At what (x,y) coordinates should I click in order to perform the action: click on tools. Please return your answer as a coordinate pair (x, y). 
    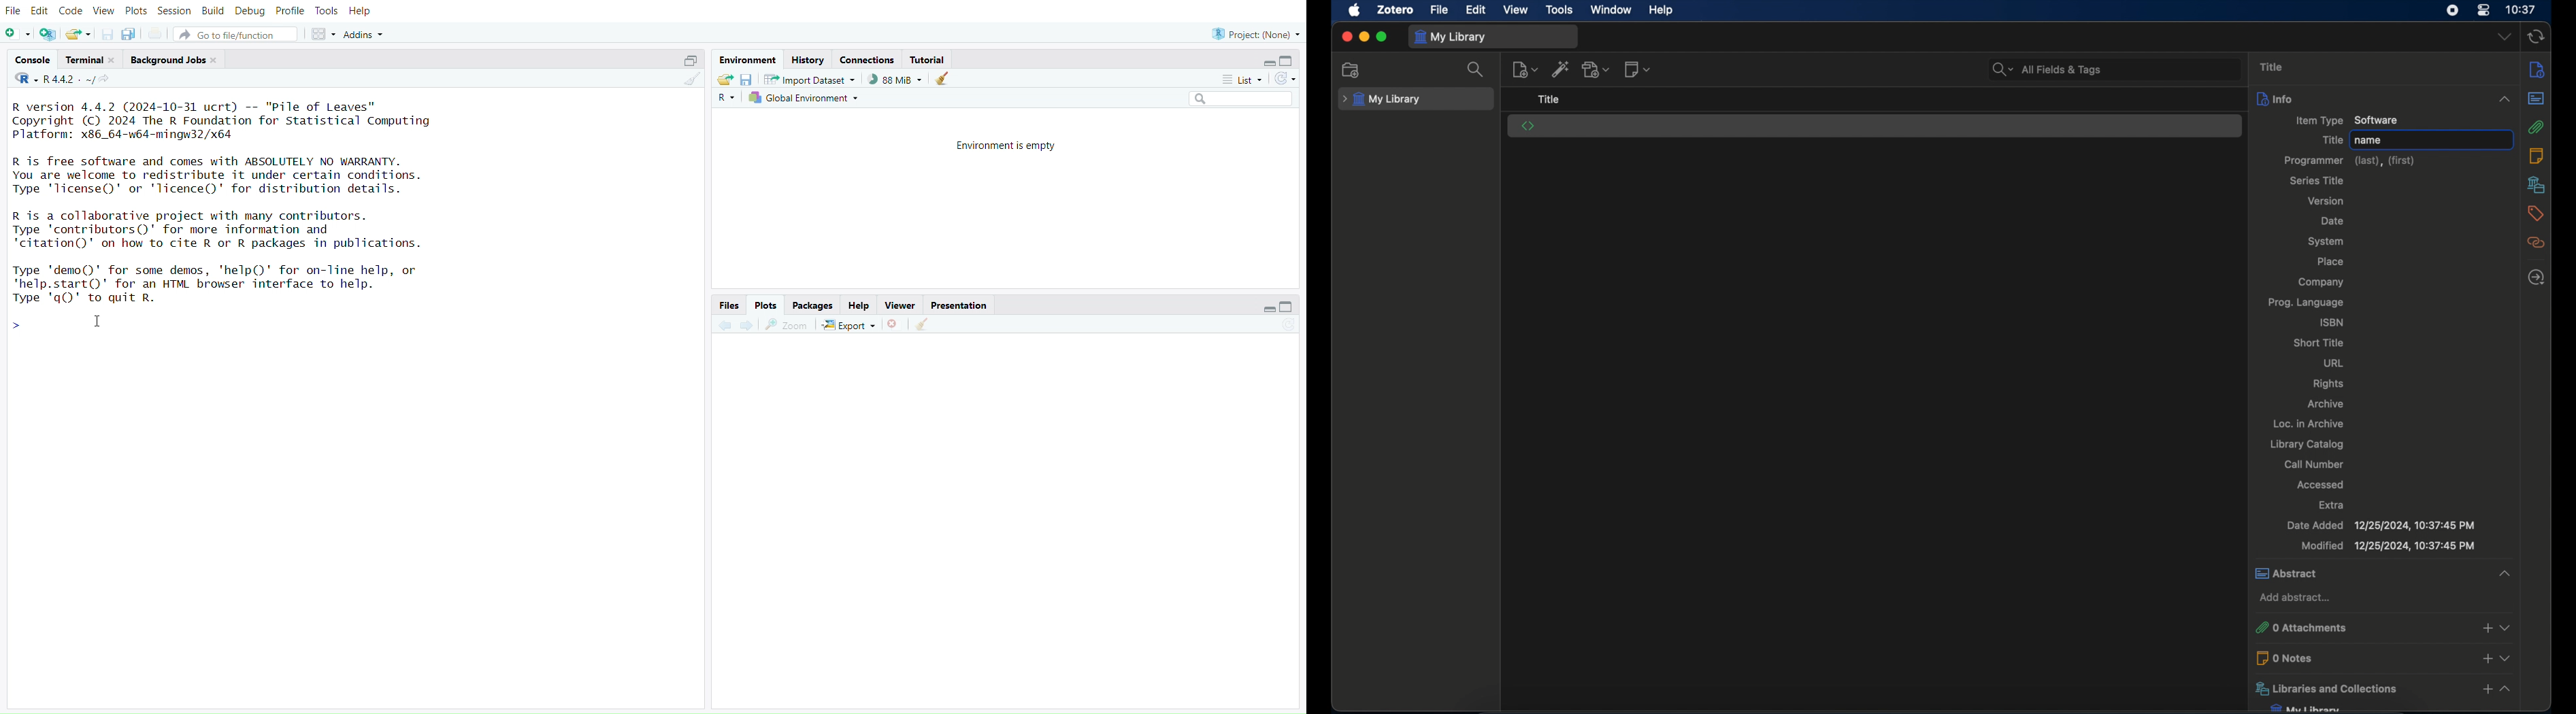
    Looking at the image, I should click on (1559, 10).